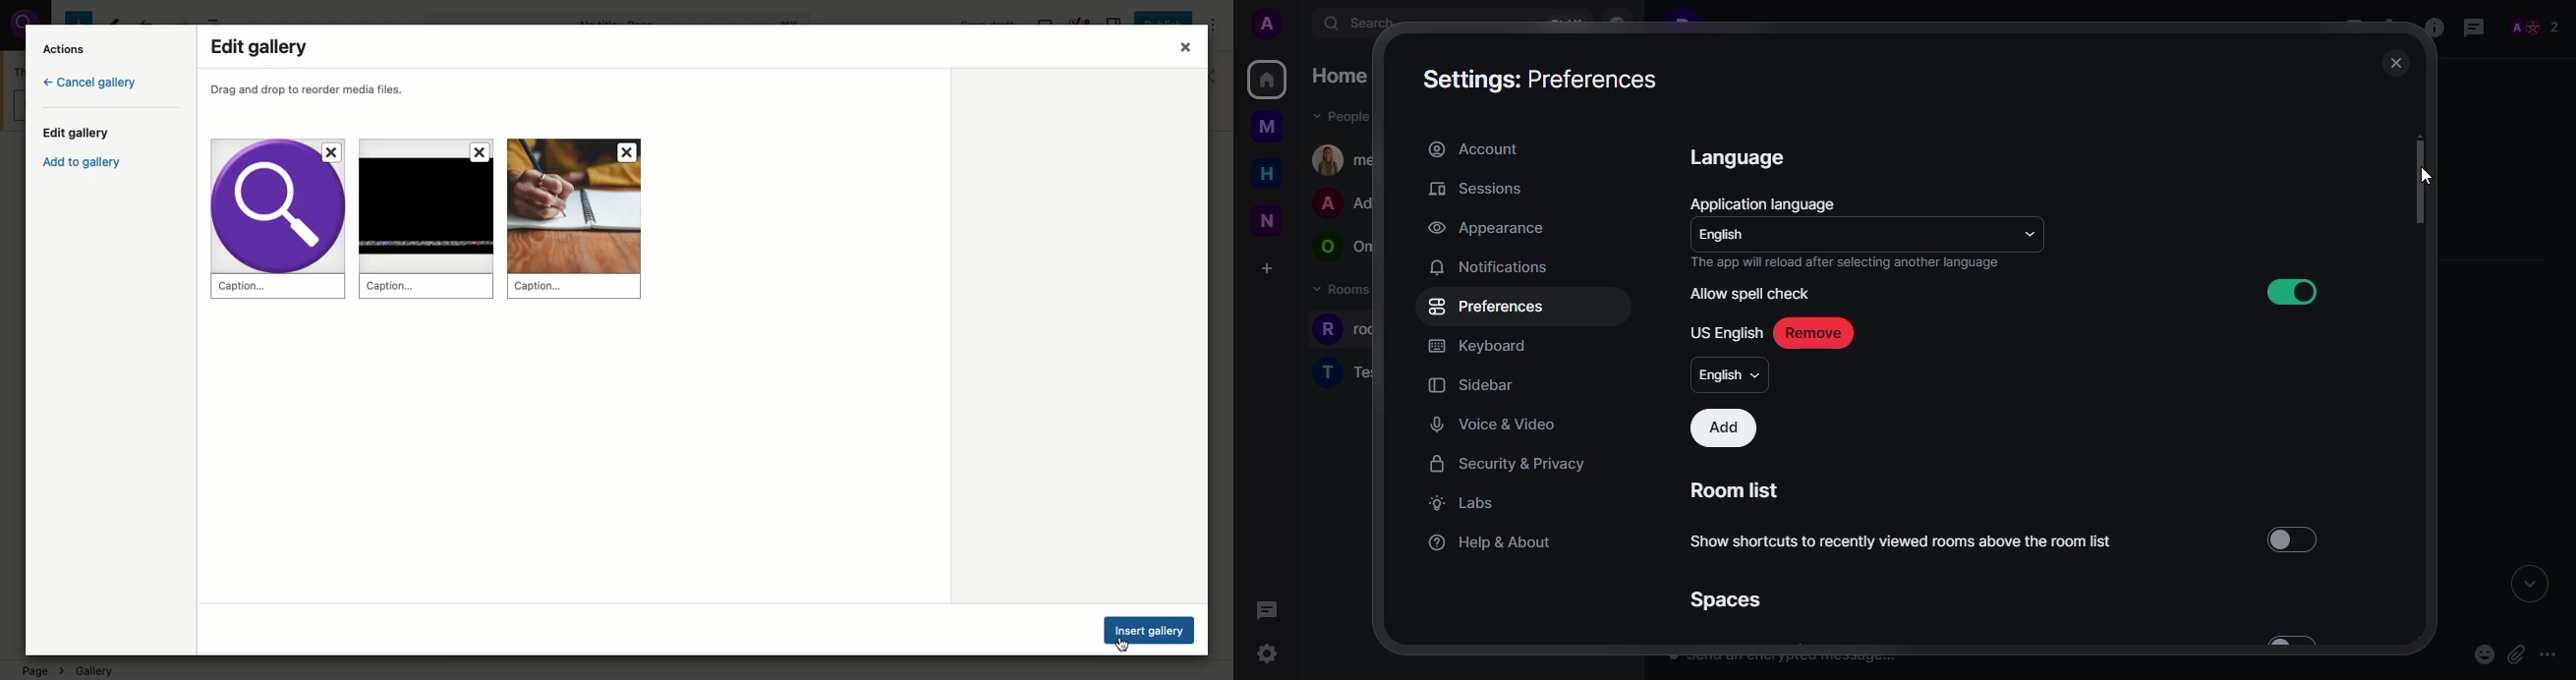 This screenshot has width=2576, height=700. What do you see at coordinates (1346, 204) in the screenshot?
I see `people room` at bounding box center [1346, 204].